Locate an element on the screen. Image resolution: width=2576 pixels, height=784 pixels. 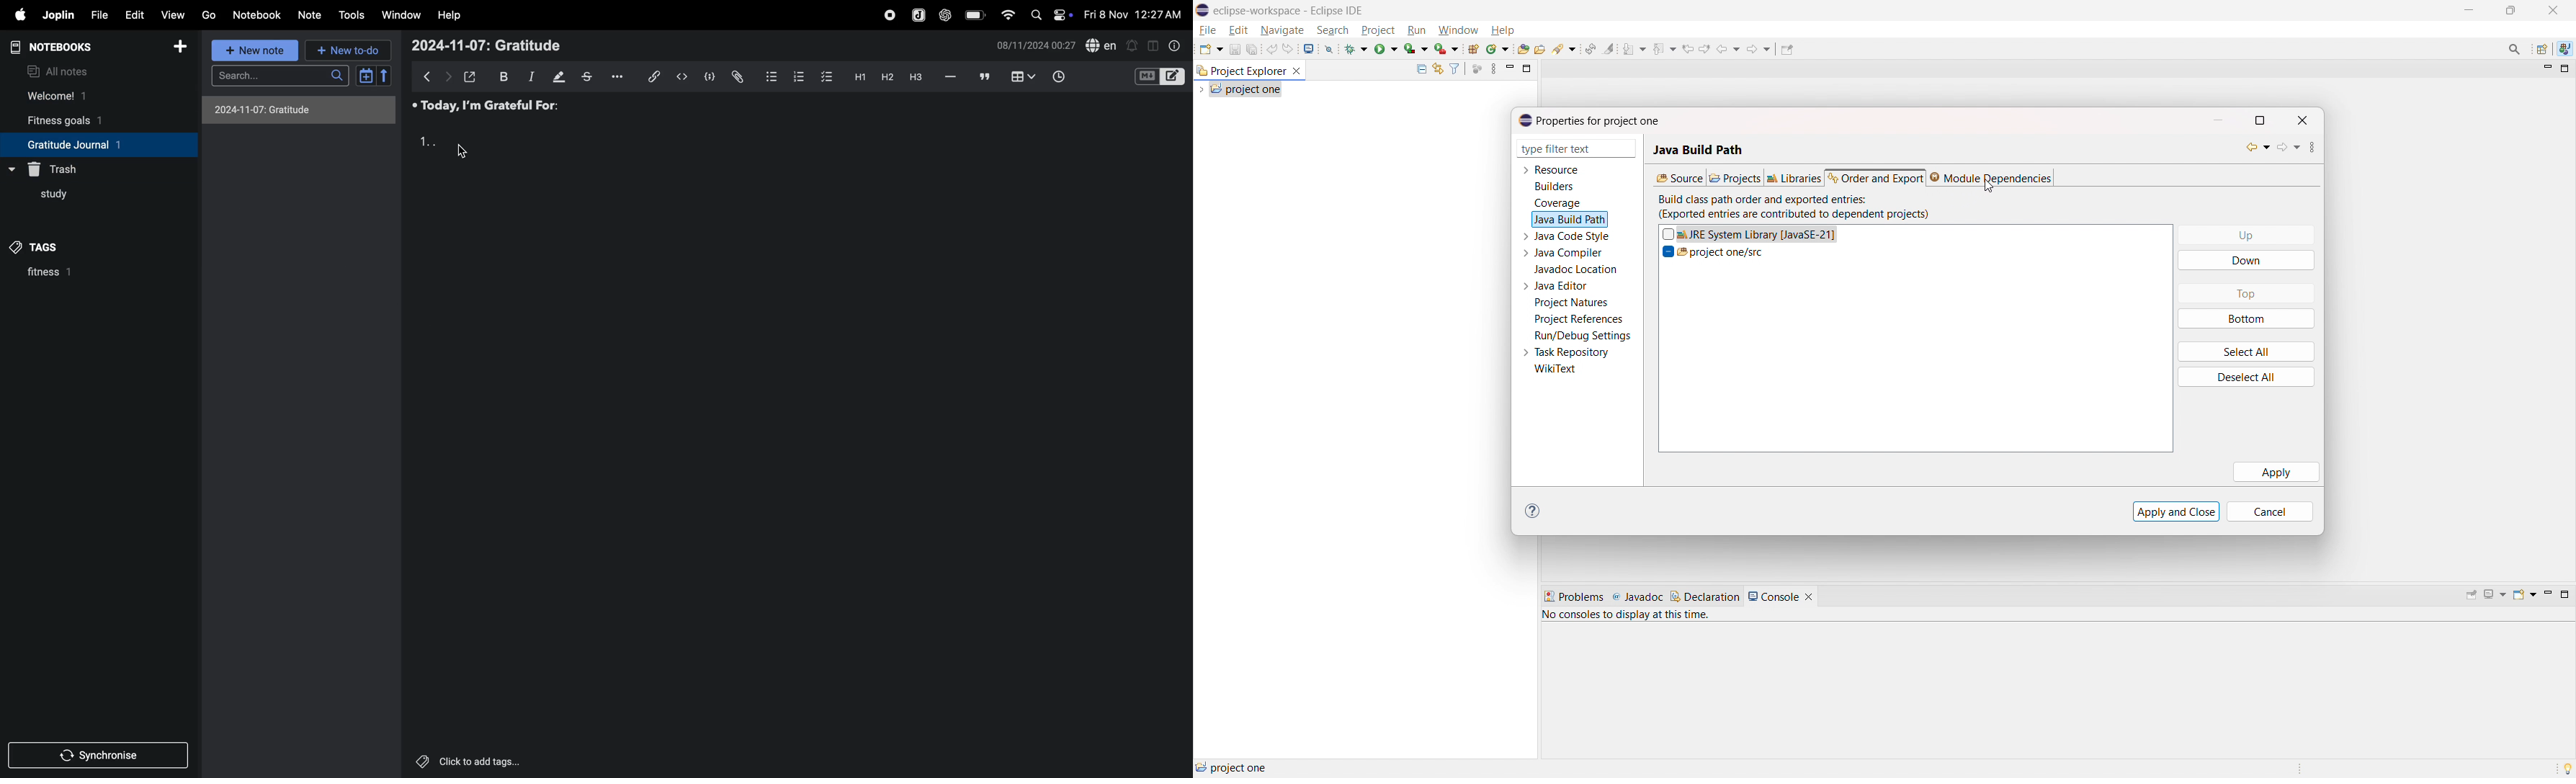
expand project is located at coordinates (1202, 89).